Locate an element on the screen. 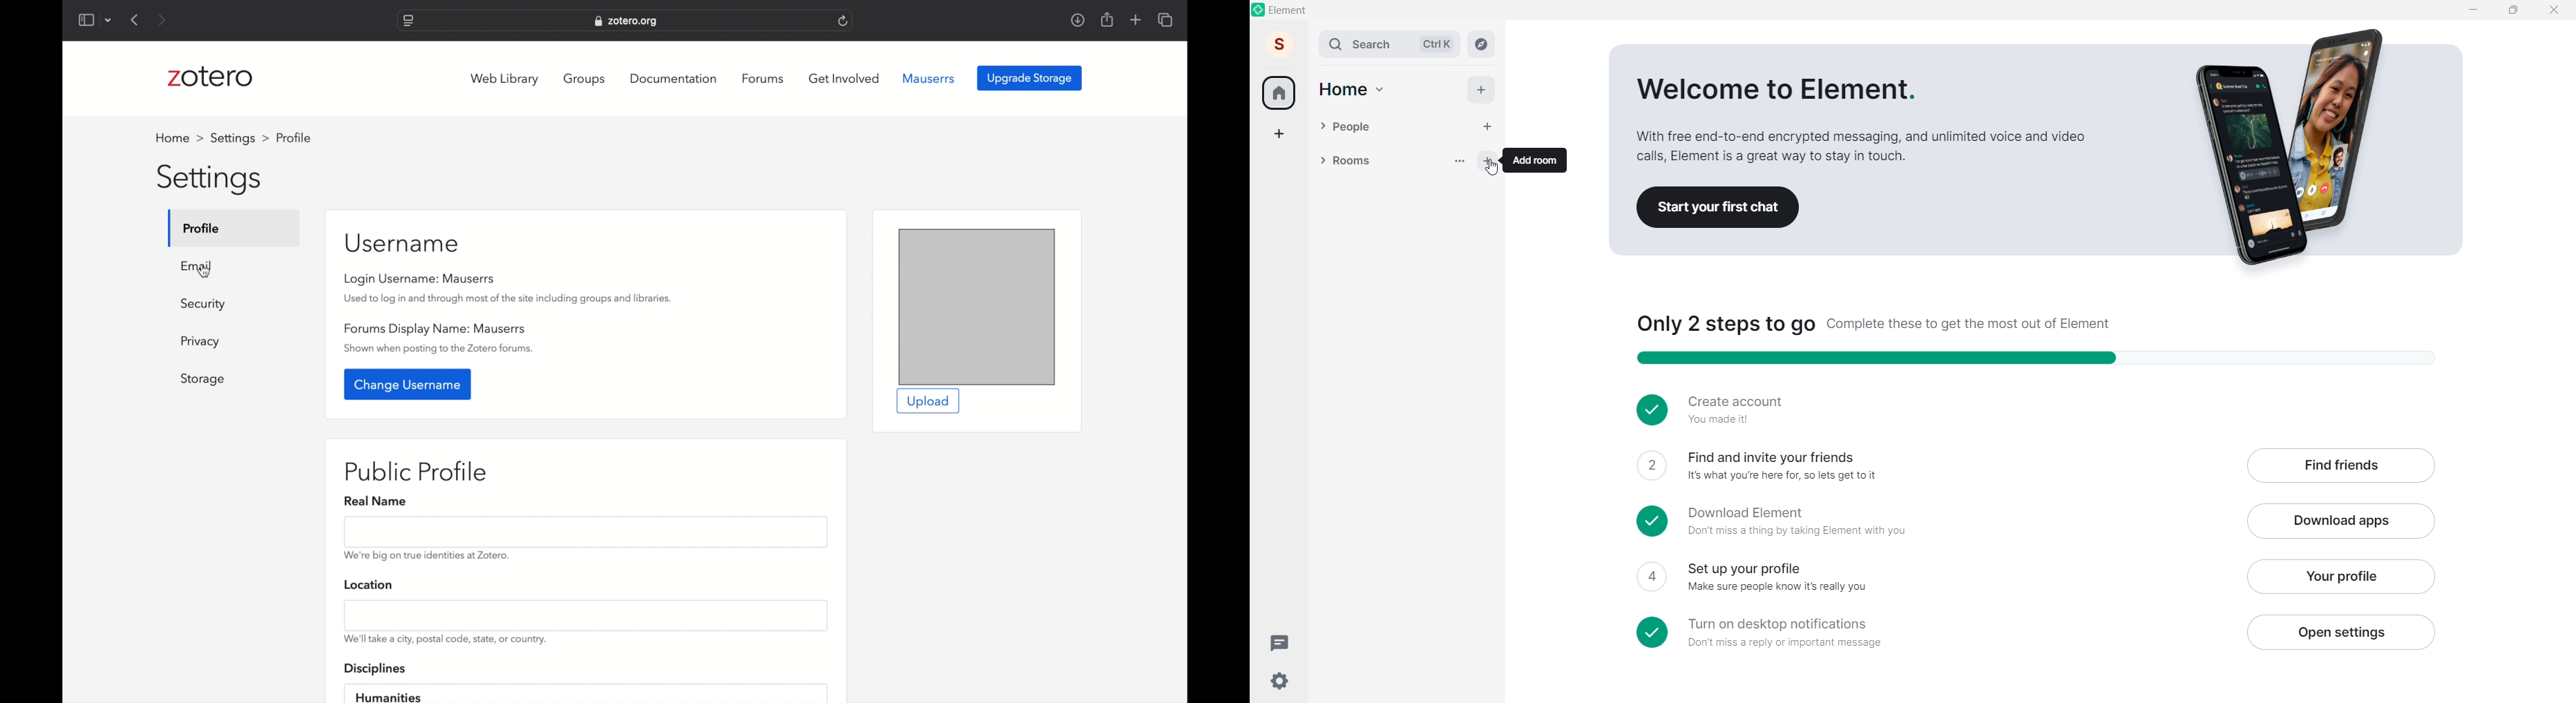 Image resolution: width=2576 pixels, height=728 pixels. shown when posting to the zotero forums is located at coordinates (440, 349).